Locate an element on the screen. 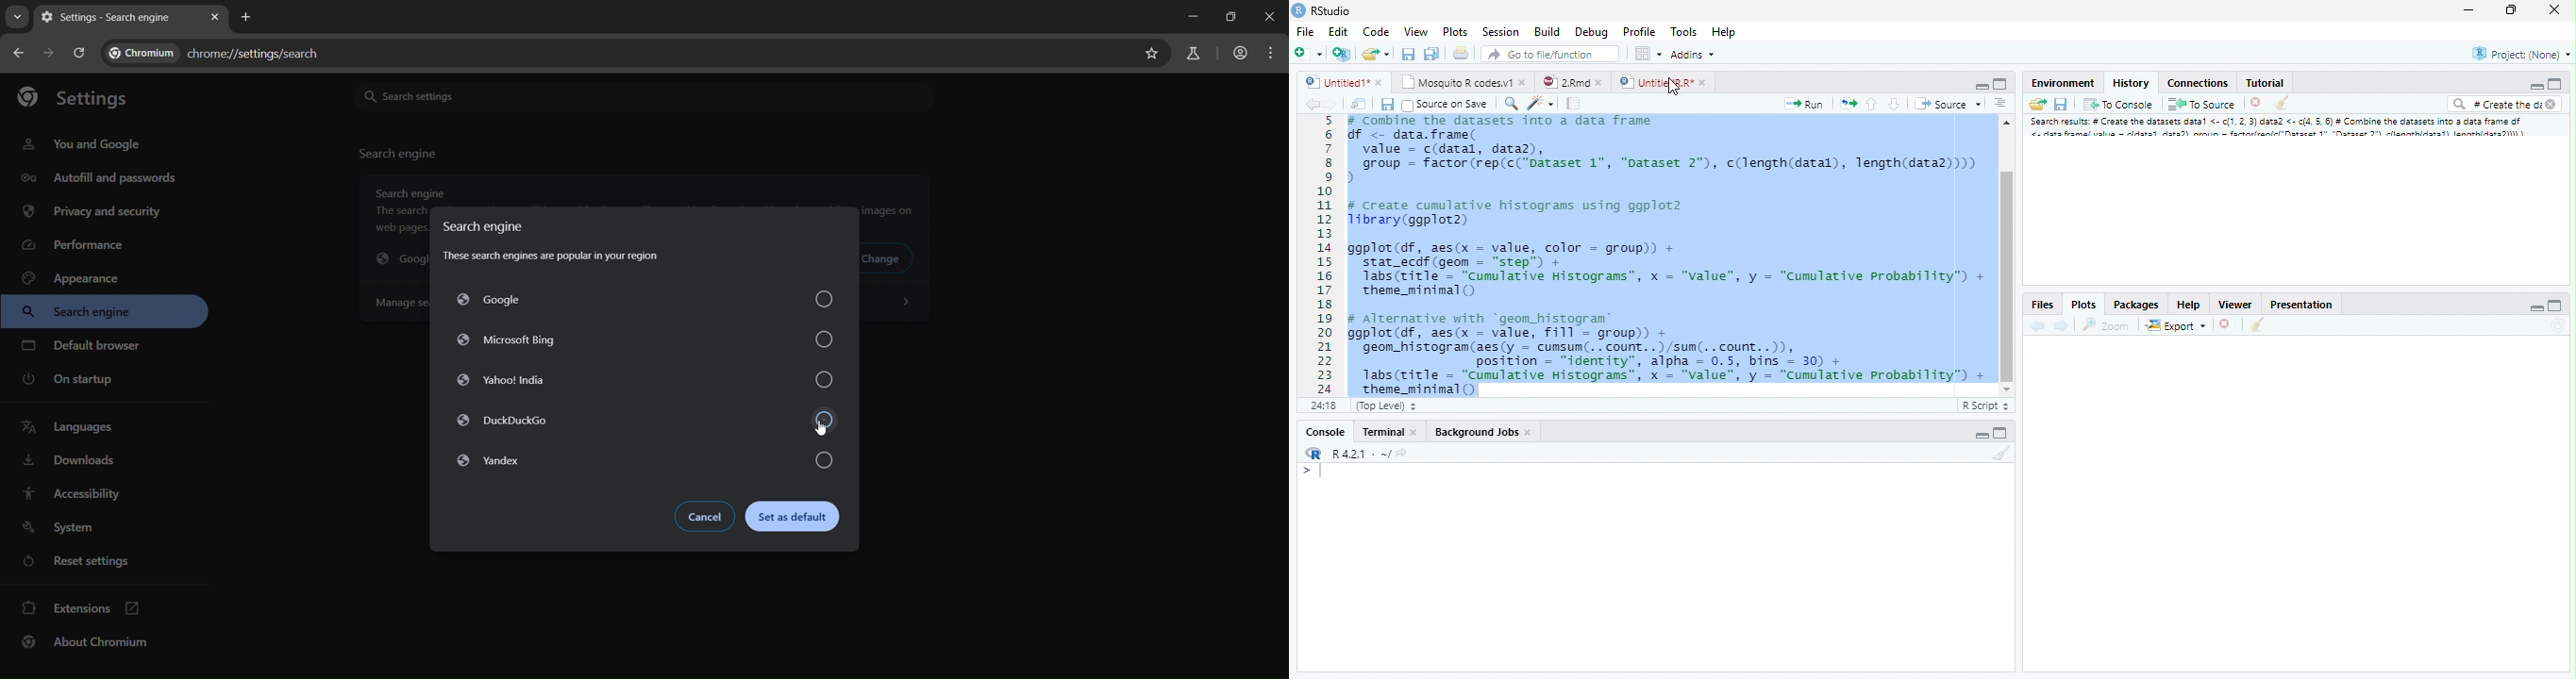  Clear Console is located at coordinates (2006, 455).